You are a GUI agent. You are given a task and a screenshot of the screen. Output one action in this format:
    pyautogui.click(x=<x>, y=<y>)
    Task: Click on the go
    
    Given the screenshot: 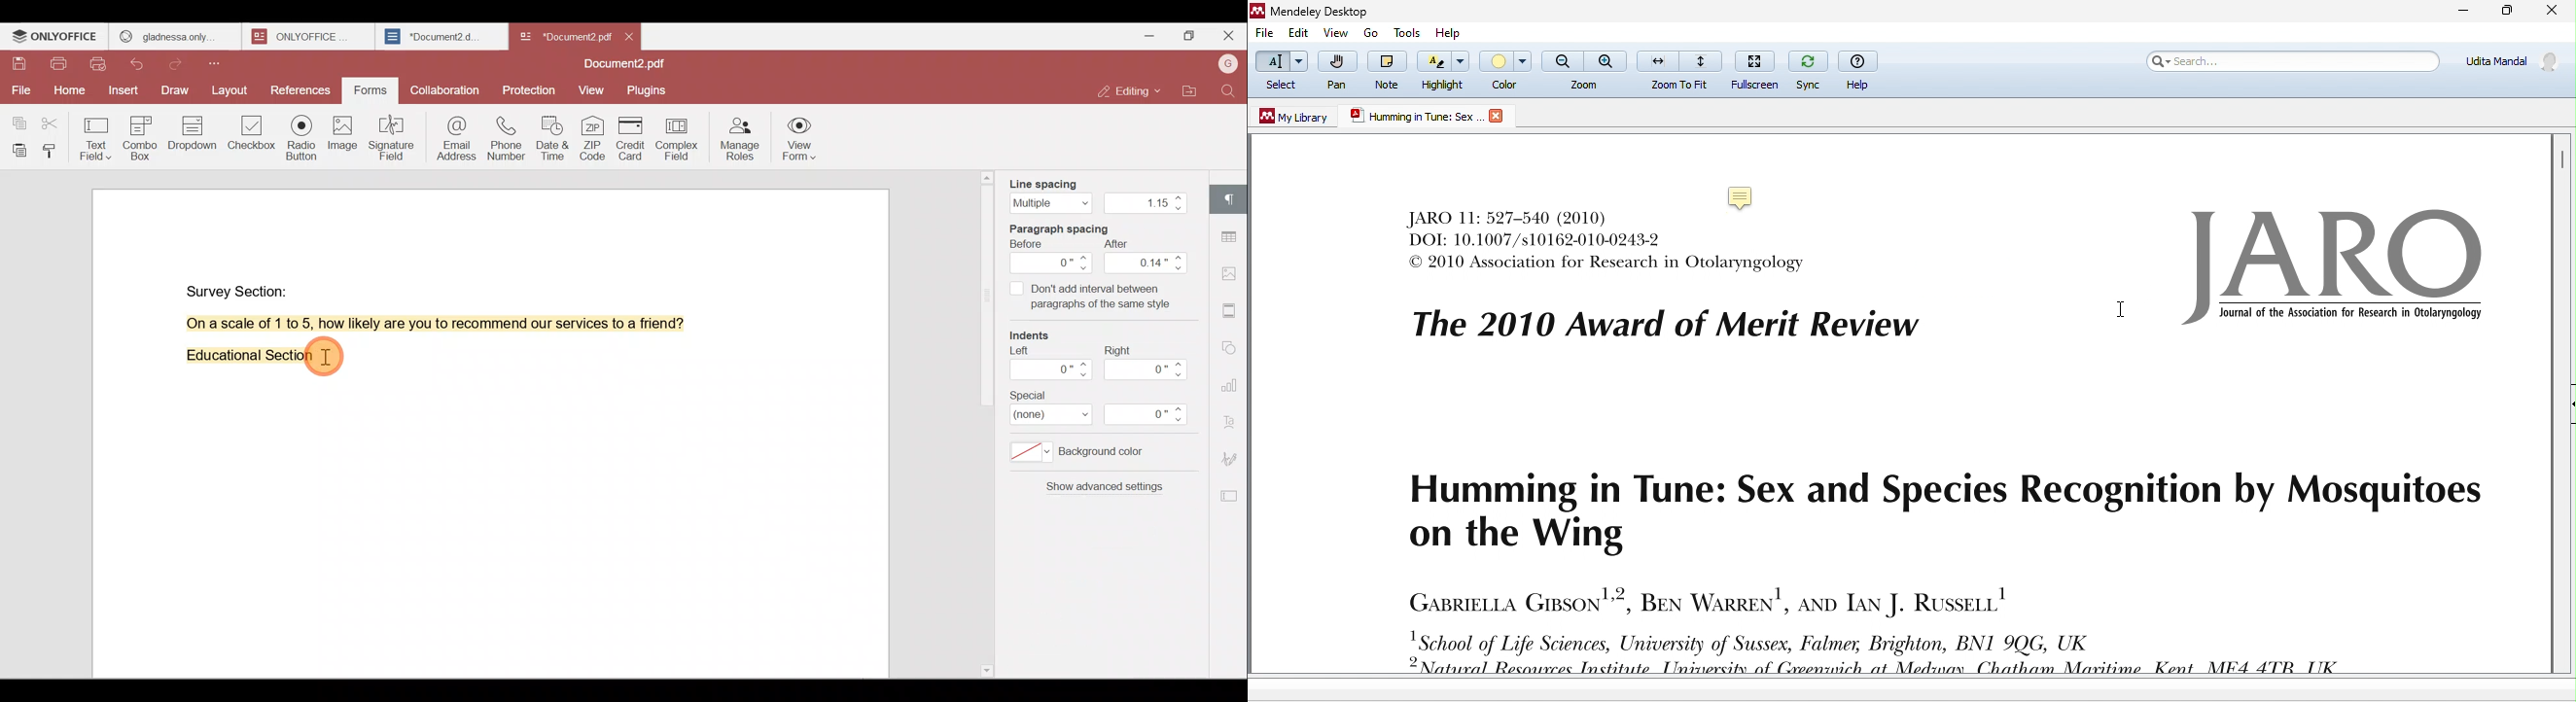 What is the action you would take?
    pyautogui.click(x=1368, y=33)
    